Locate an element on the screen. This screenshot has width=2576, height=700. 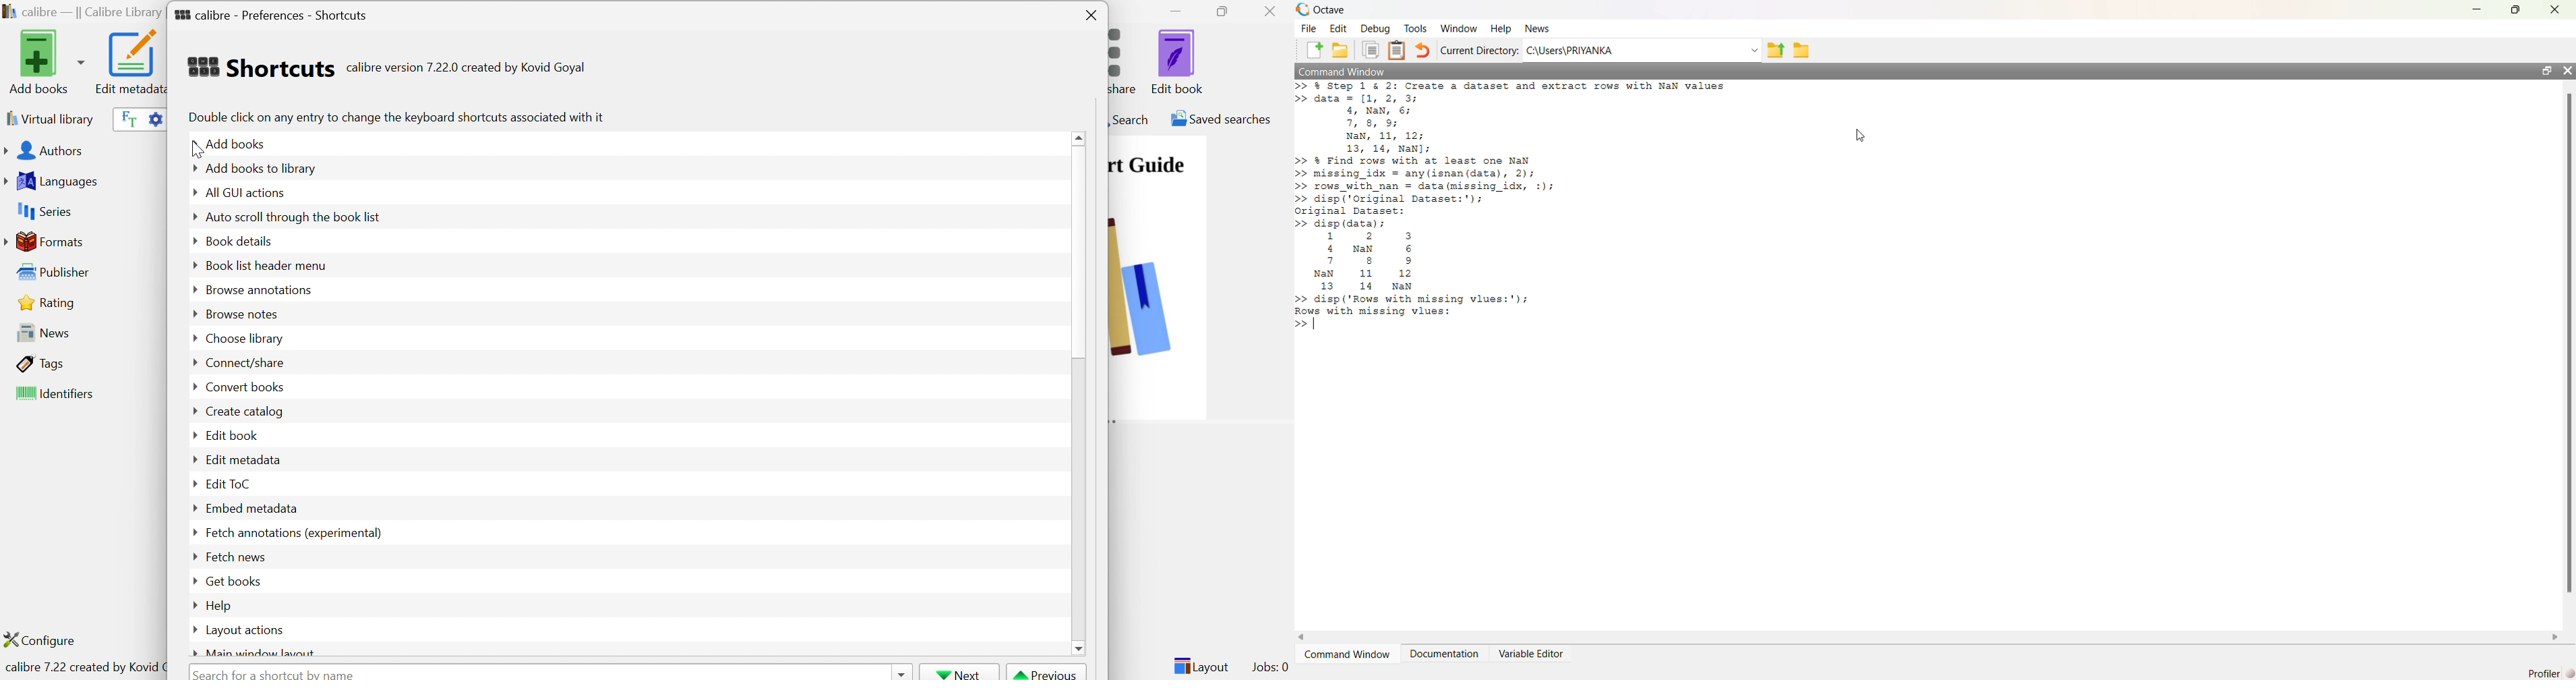
Quick Start Guide is located at coordinates (1147, 165).